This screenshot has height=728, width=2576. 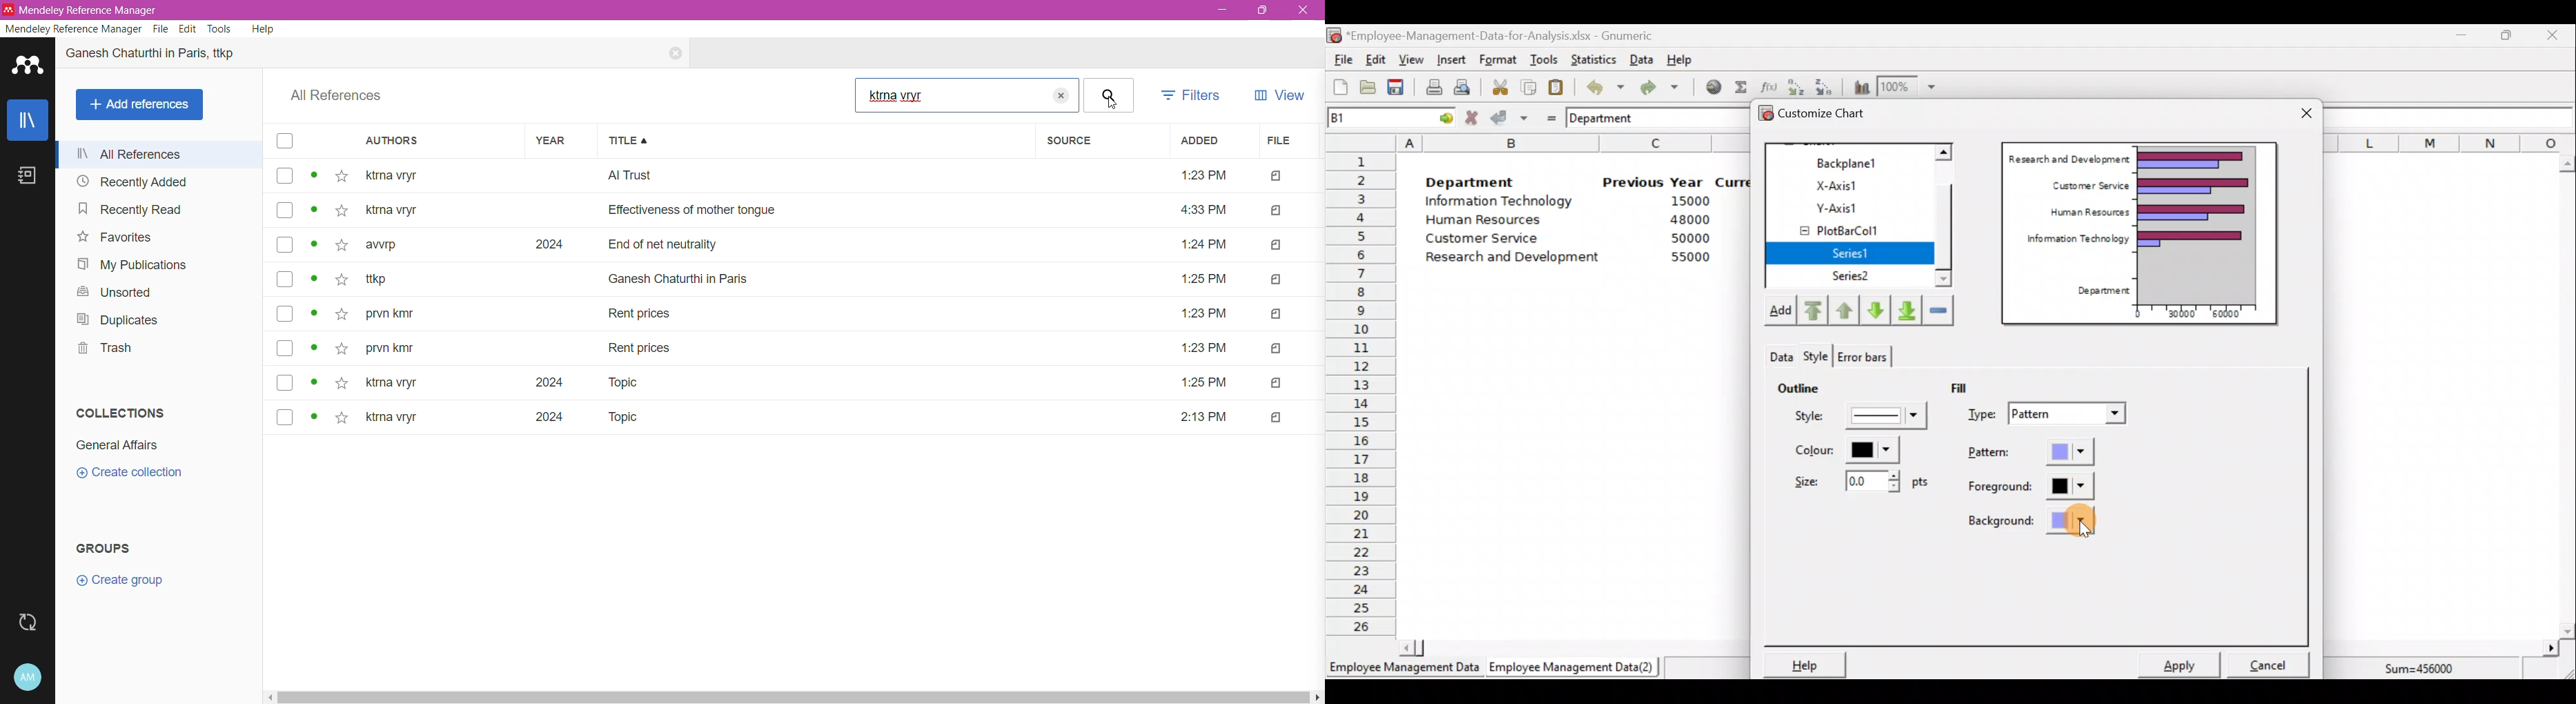 What do you see at coordinates (1498, 61) in the screenshot?
I see `Format` at bounding box center [1498, 61].